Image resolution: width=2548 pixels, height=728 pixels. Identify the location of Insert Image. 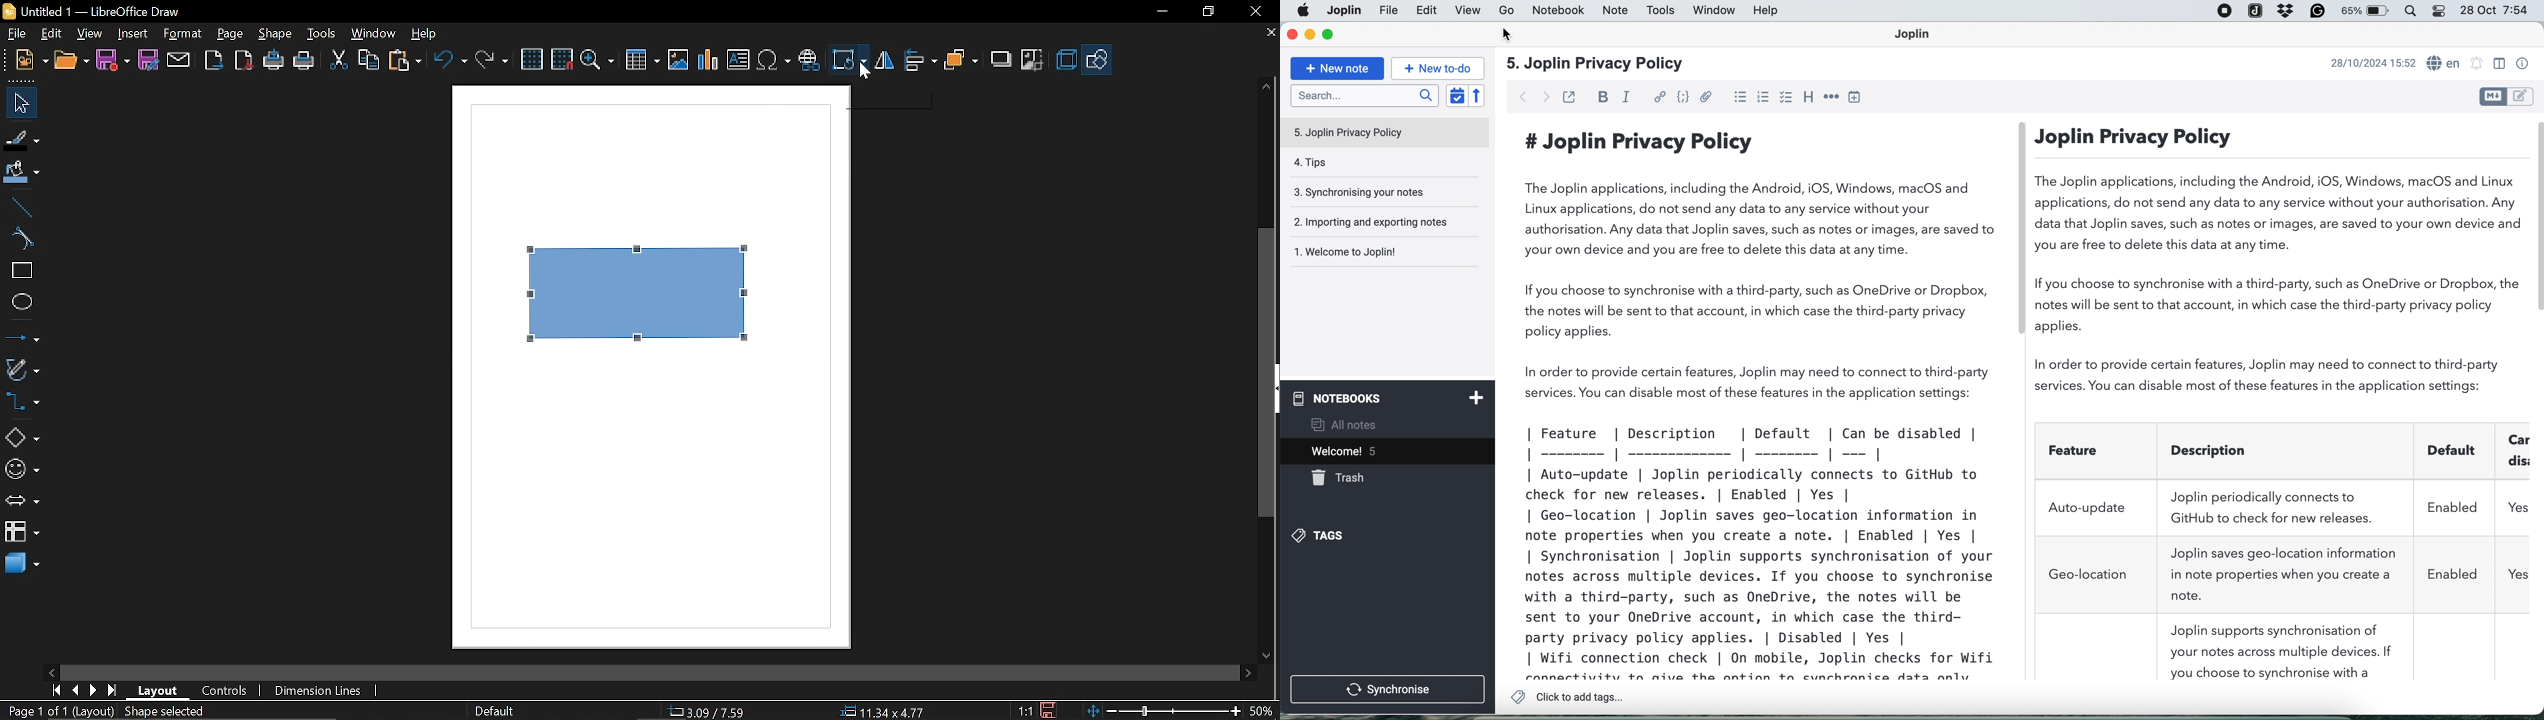
(676, 61).